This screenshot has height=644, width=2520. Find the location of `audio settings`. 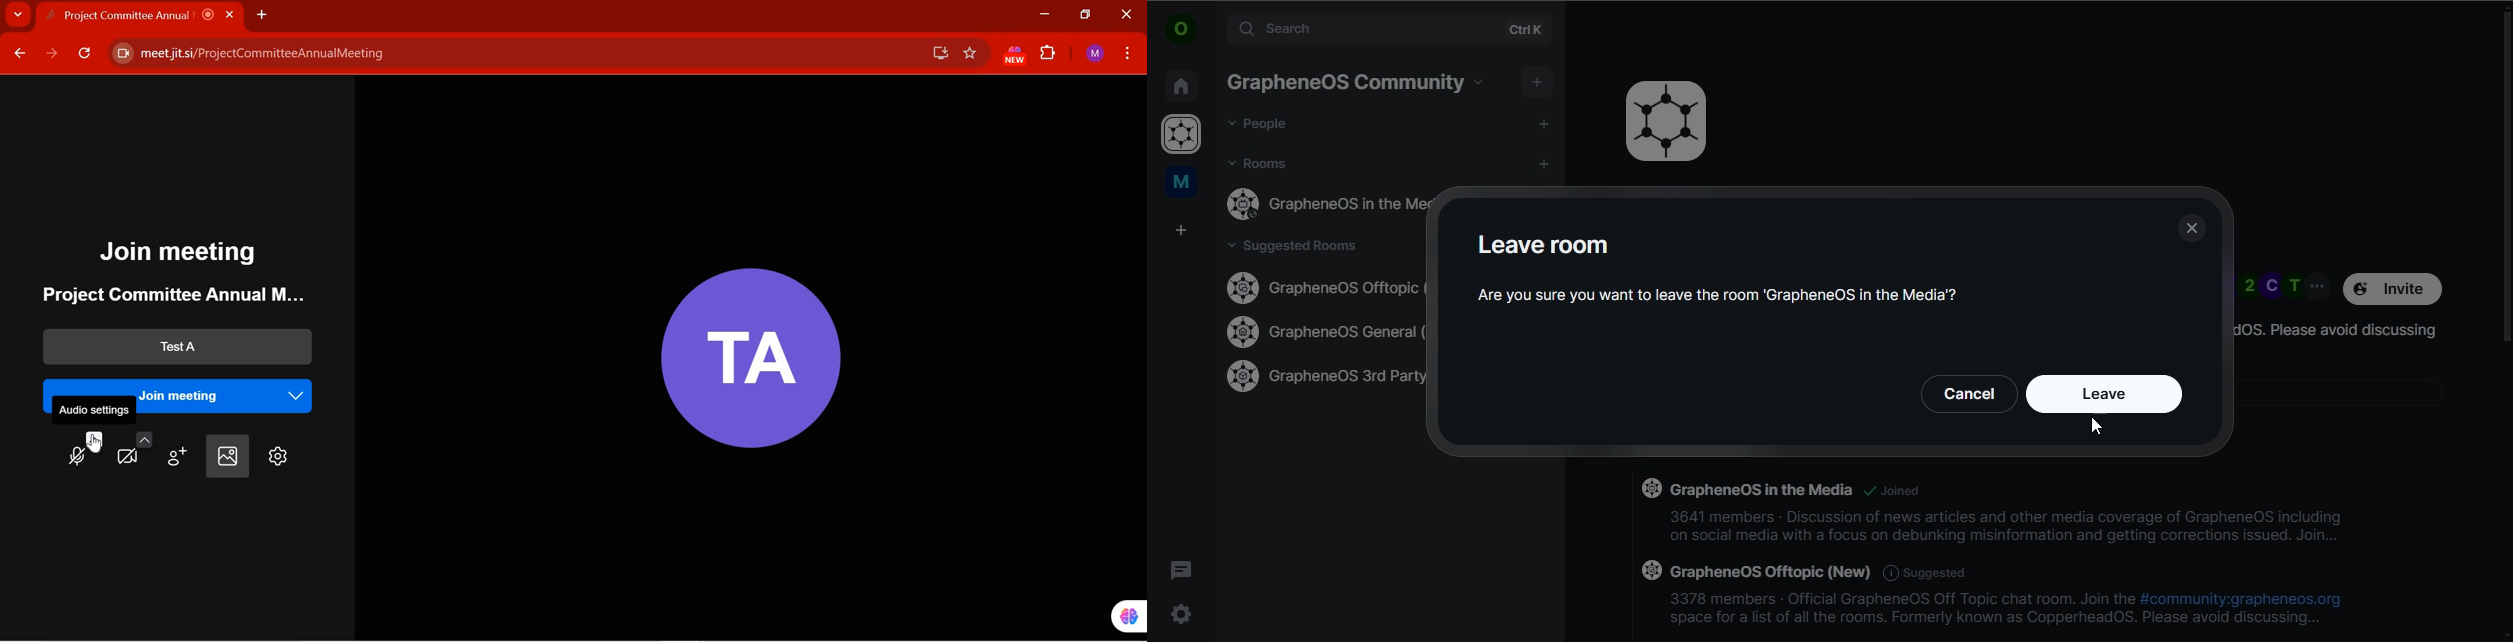

audio settings is located at coordinates (97, 411).